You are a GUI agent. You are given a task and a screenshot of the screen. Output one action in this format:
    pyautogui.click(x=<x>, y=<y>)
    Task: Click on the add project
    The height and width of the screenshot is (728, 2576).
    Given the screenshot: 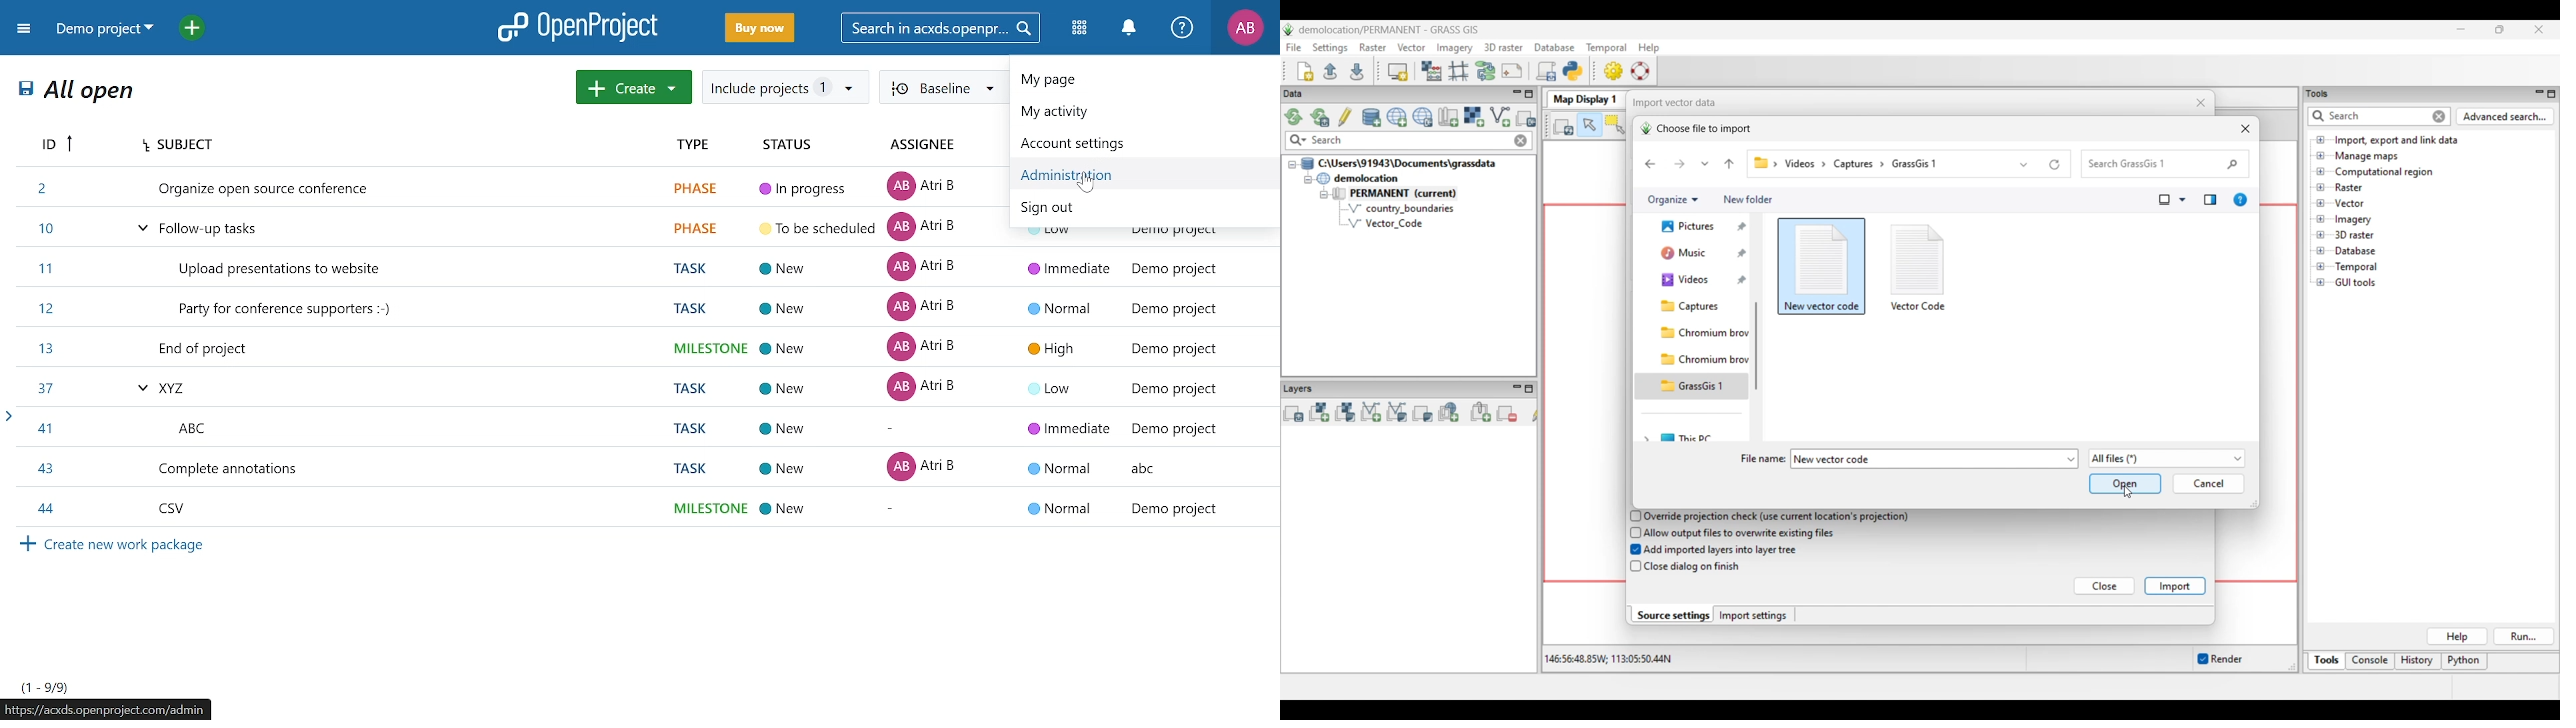 What is the action you would take?
    pyautogui.click(x=197, y=30)
    